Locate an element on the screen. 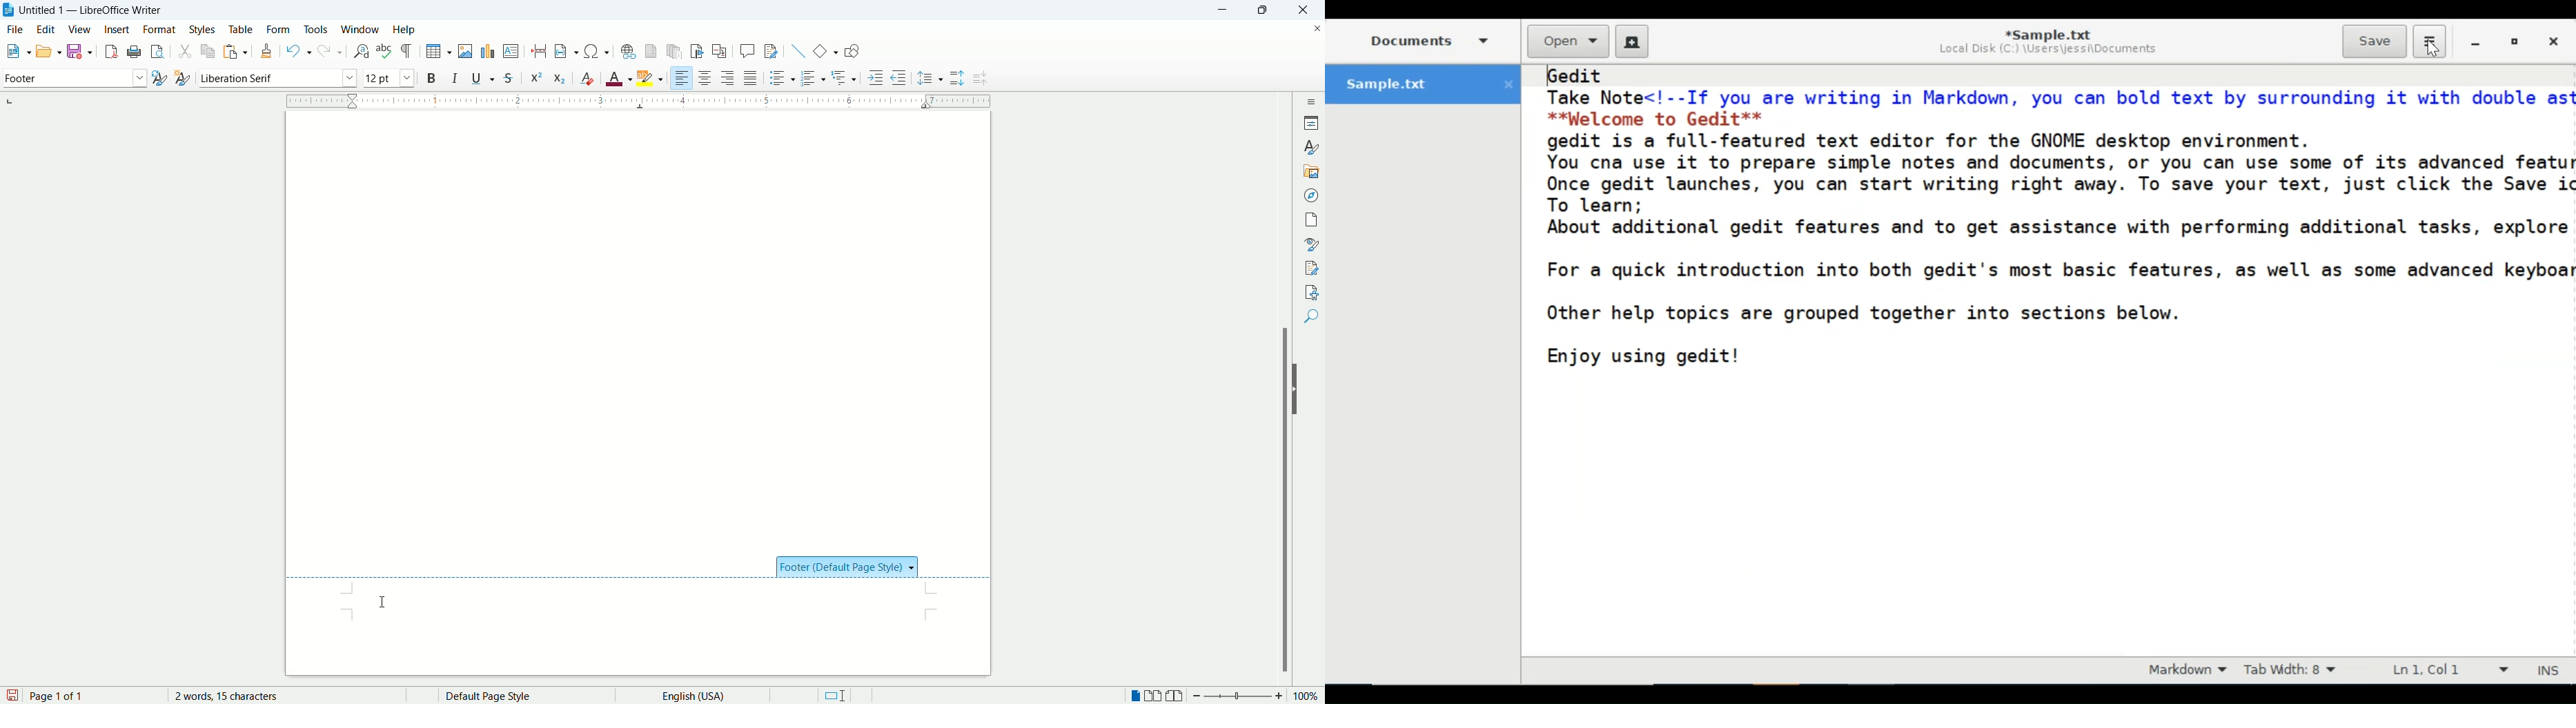  edit is located at coordinates (48, 29).